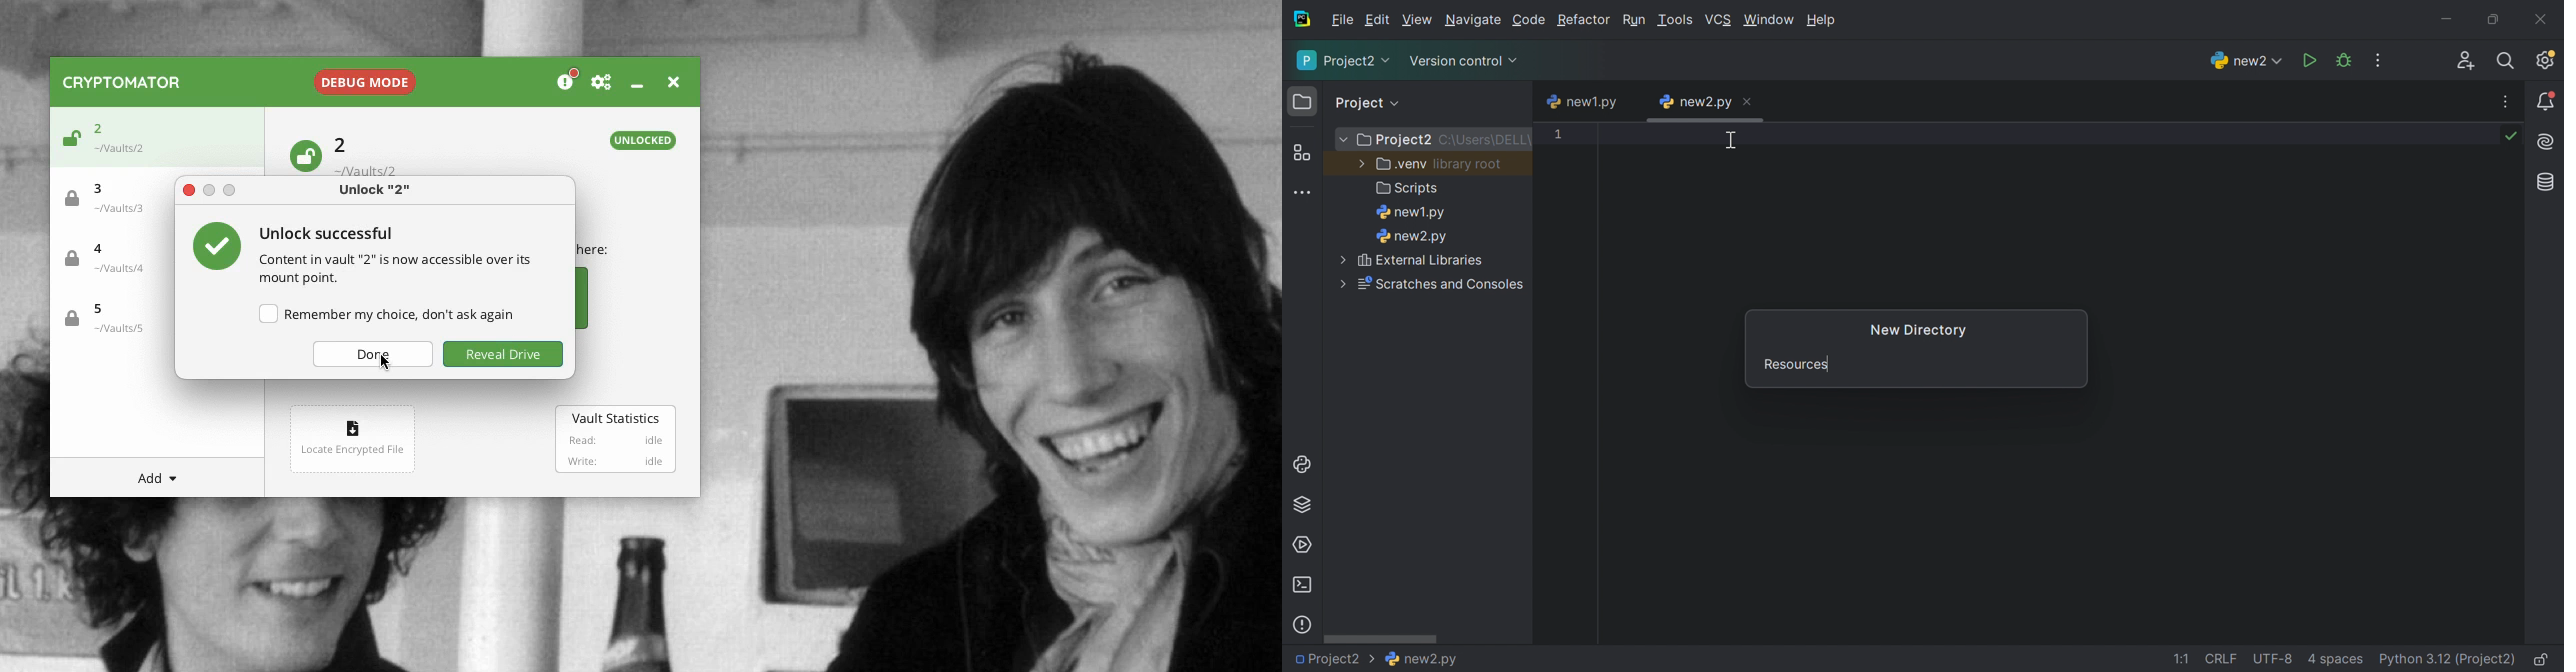 Image resolution: width=2576 pixels, height=672 pixels. What do you see at coordinates (1395, 140) in the screenshot?
I see `Project2` at bounding box center [1395, 140].